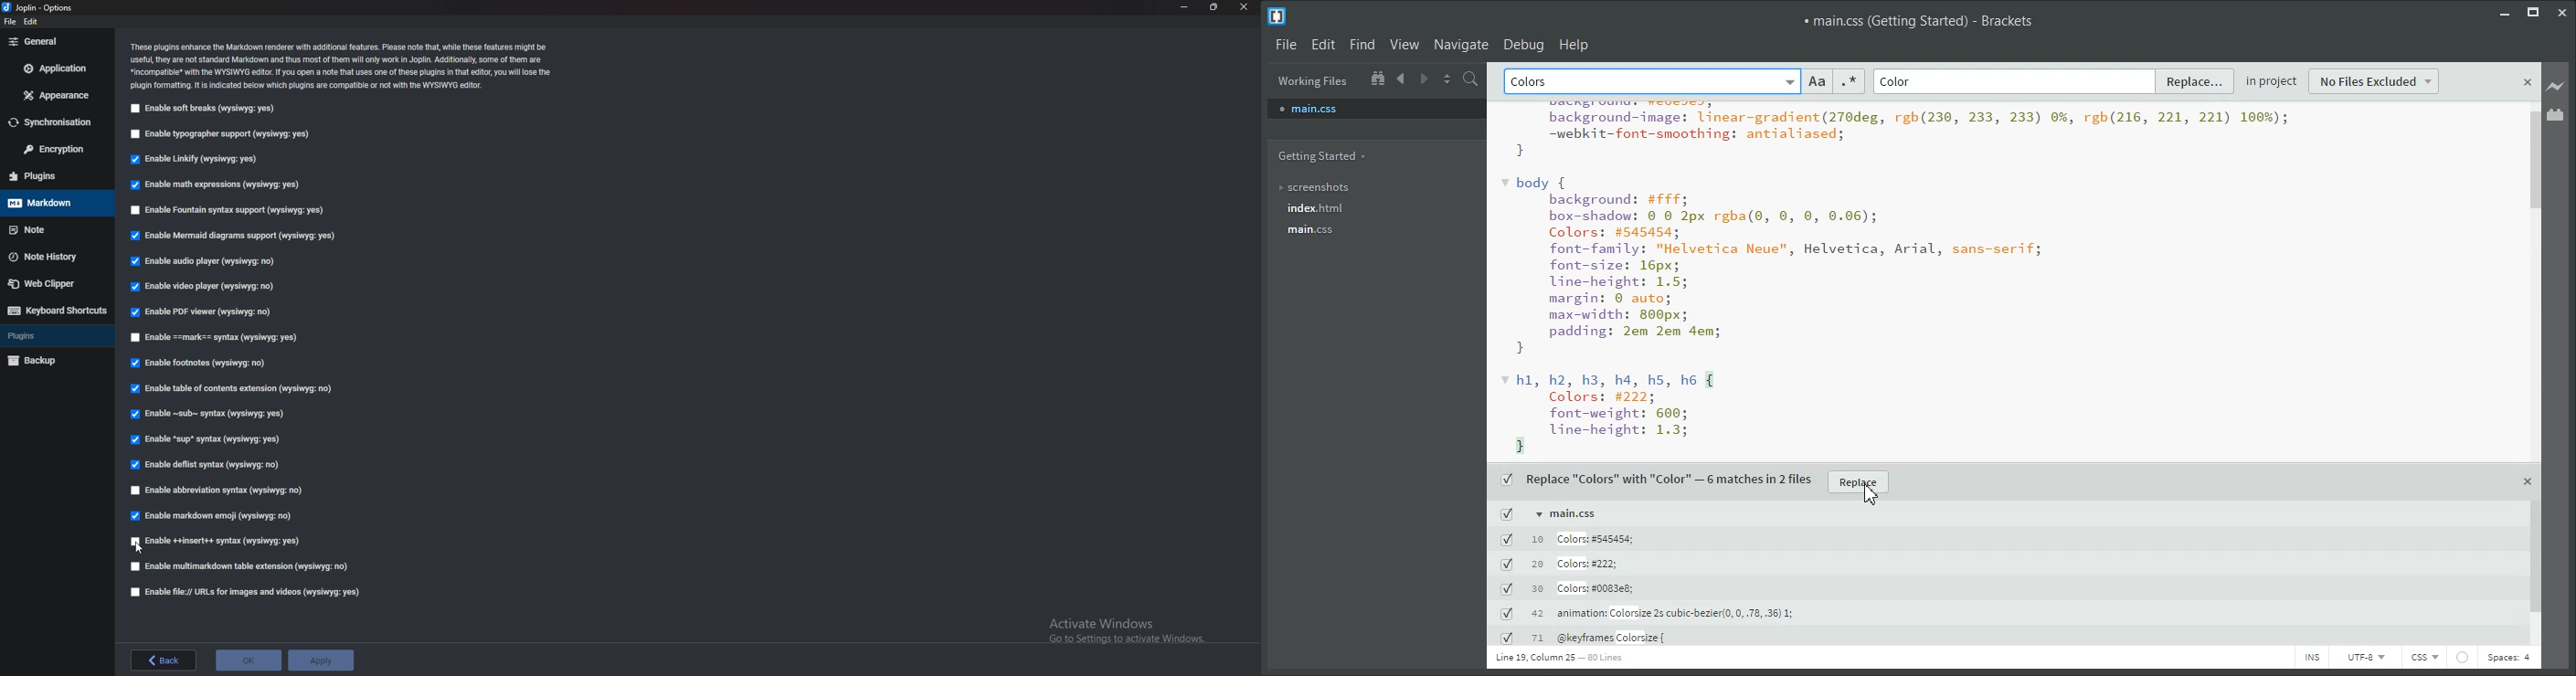 The height and width of the screenshot is (700, 2576). Describe the element at coordinates (56, 68) in the screenshot. I see `Application` at that location.